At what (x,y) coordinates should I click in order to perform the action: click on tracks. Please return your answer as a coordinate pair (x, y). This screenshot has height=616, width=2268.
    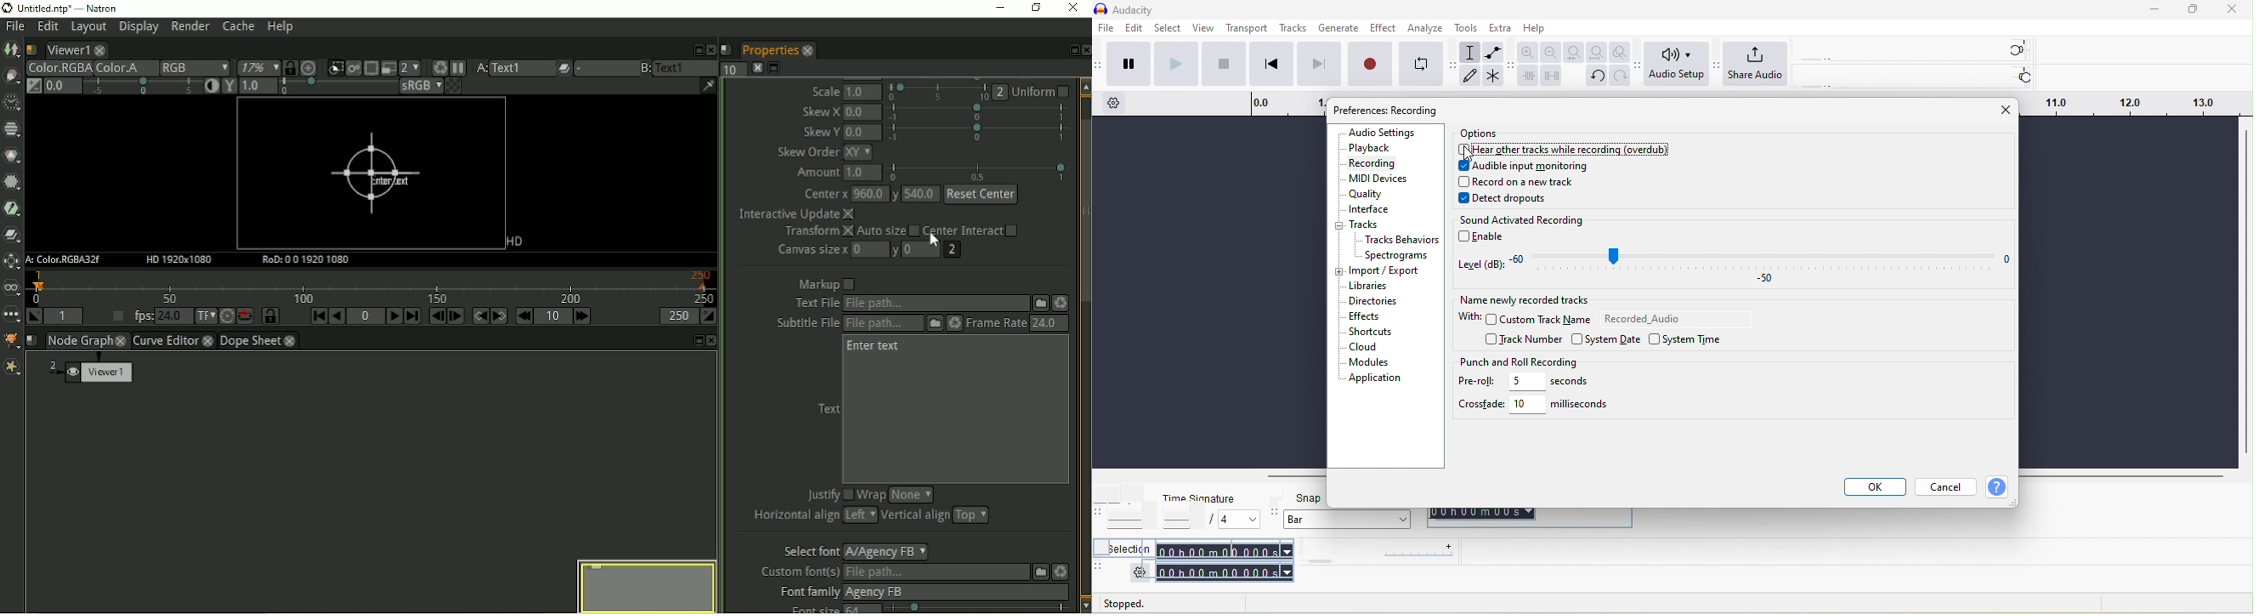
    Looking at the image, I should click on (1291, 27).